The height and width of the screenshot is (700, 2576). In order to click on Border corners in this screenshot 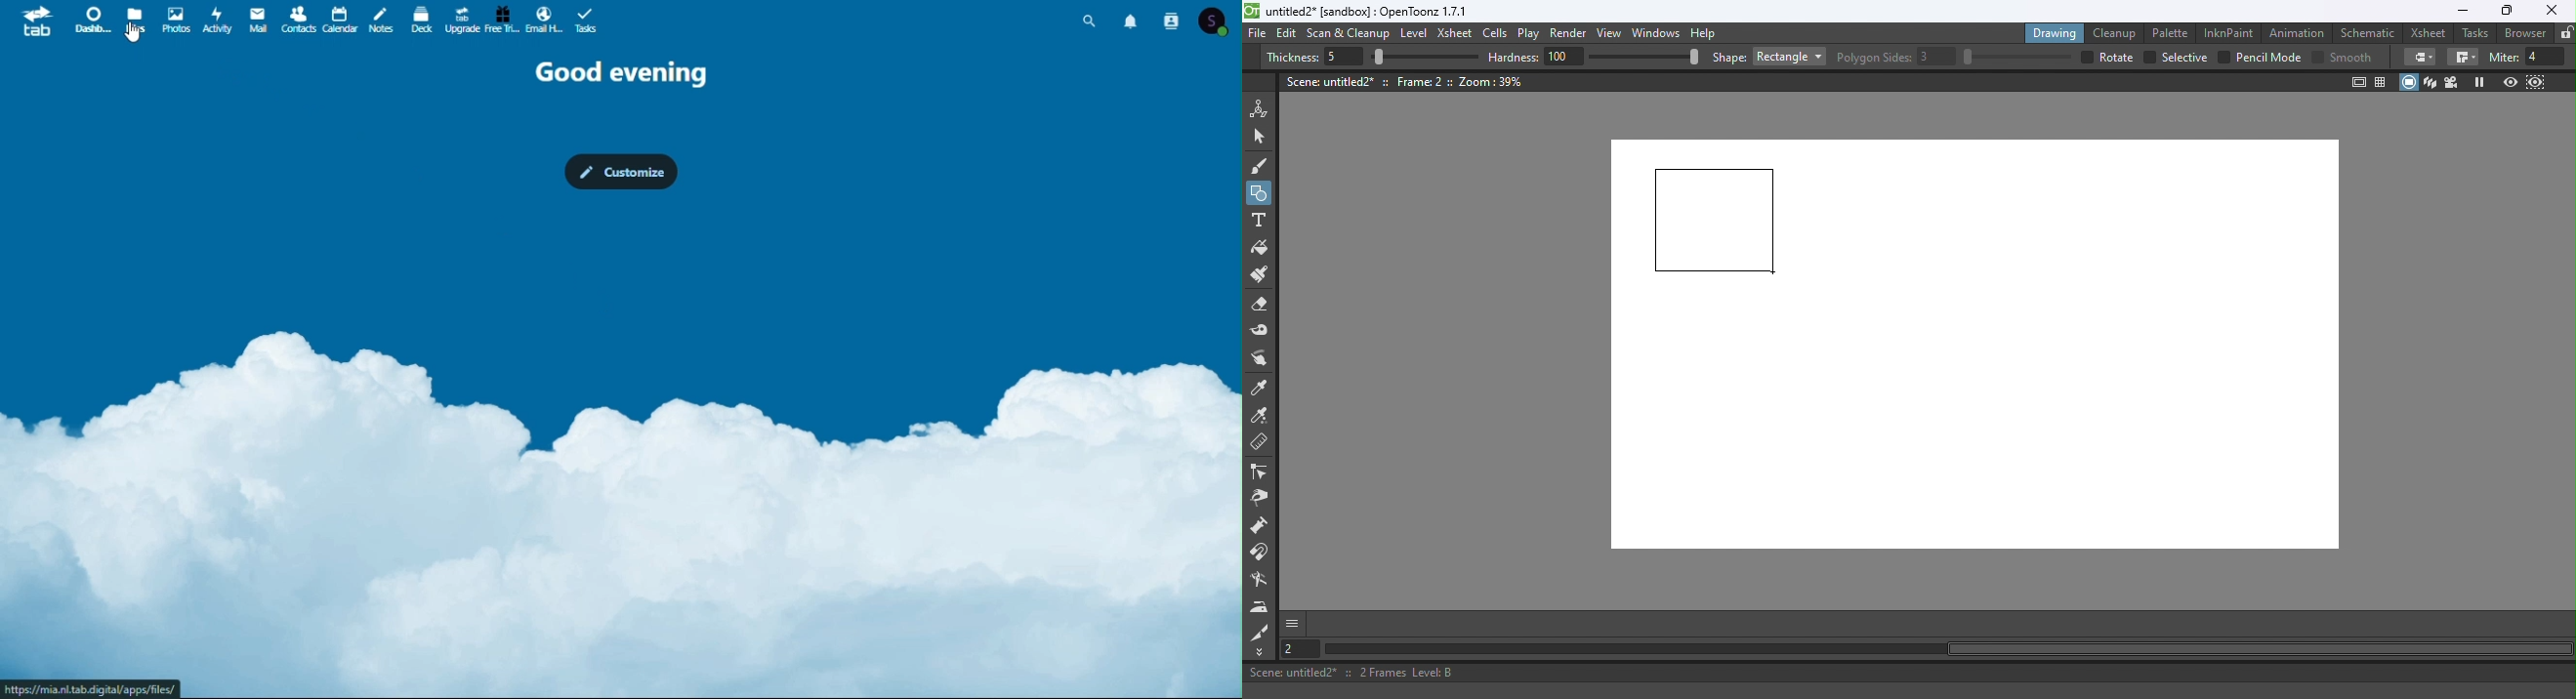, I will do `click(2463, 58)`.